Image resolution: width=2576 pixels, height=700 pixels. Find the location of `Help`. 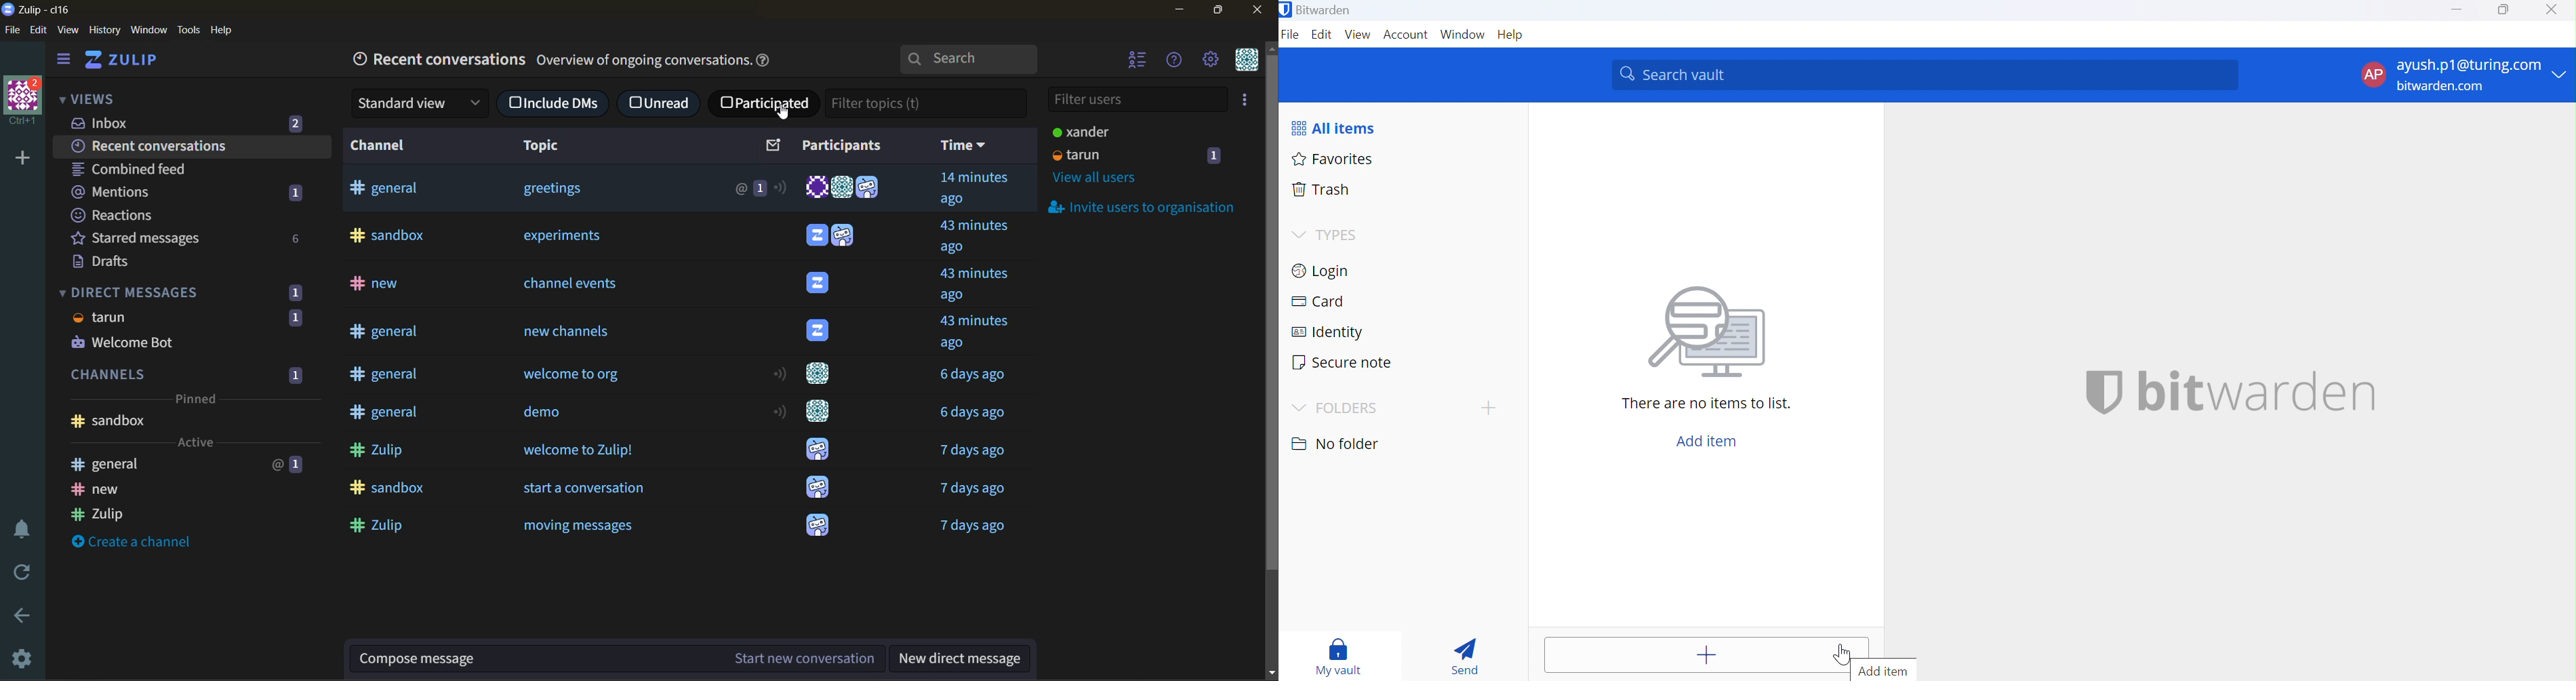

Help is located at coordinates (1513, 35).